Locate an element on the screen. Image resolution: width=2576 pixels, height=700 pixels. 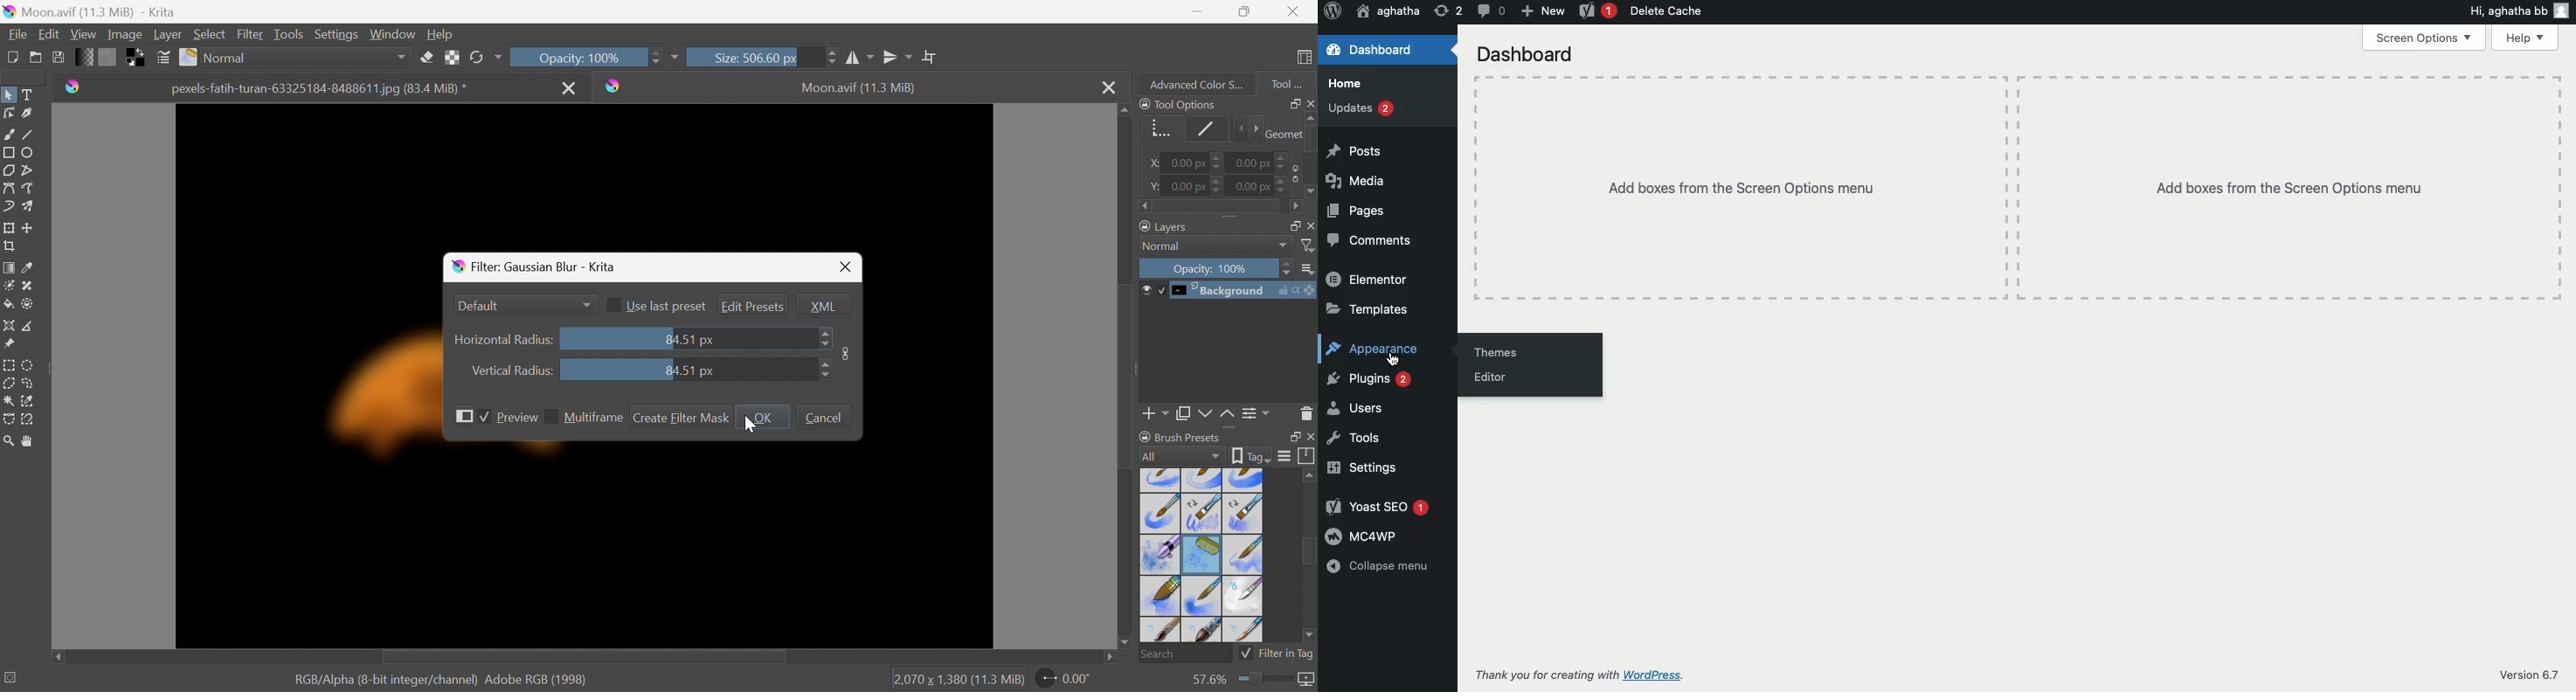
pexels-fatih-turan-63325184-8488611.jpg (83.4 MiB) *) is located at coordinates (320, 89).